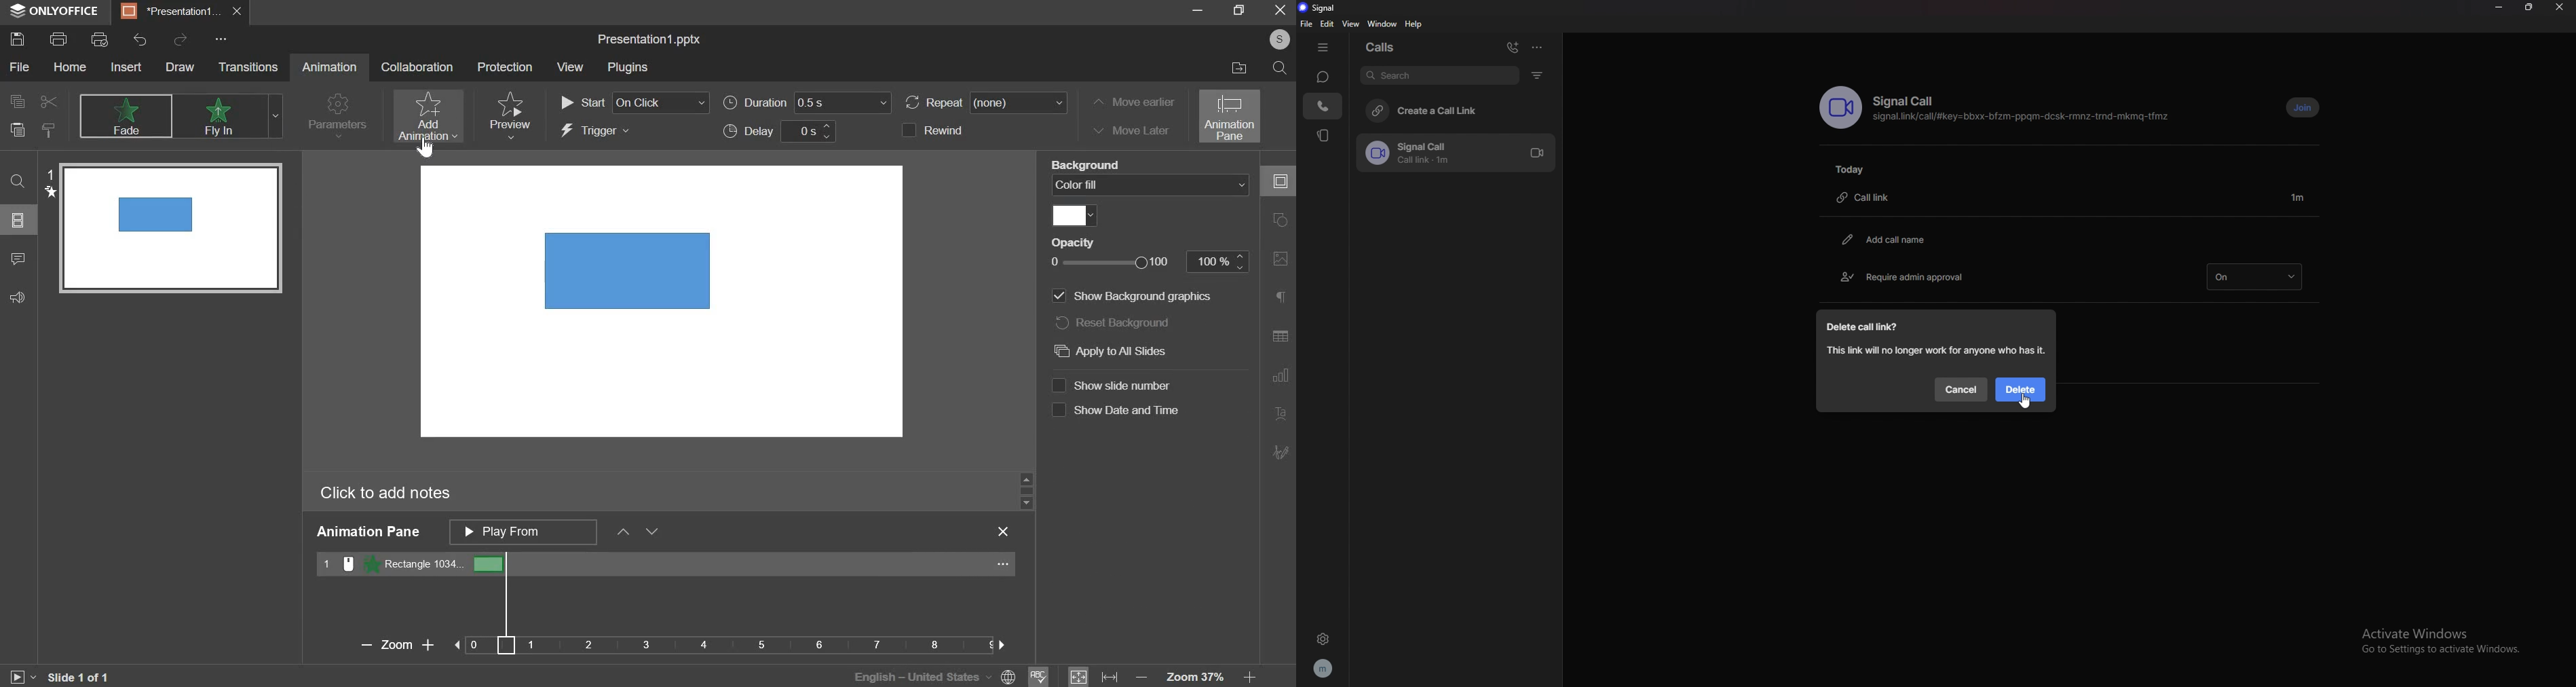  What do you see at coordinates (1150, 185) in the screenshot?
I see `color fill` at bounding box center [1150, 185].